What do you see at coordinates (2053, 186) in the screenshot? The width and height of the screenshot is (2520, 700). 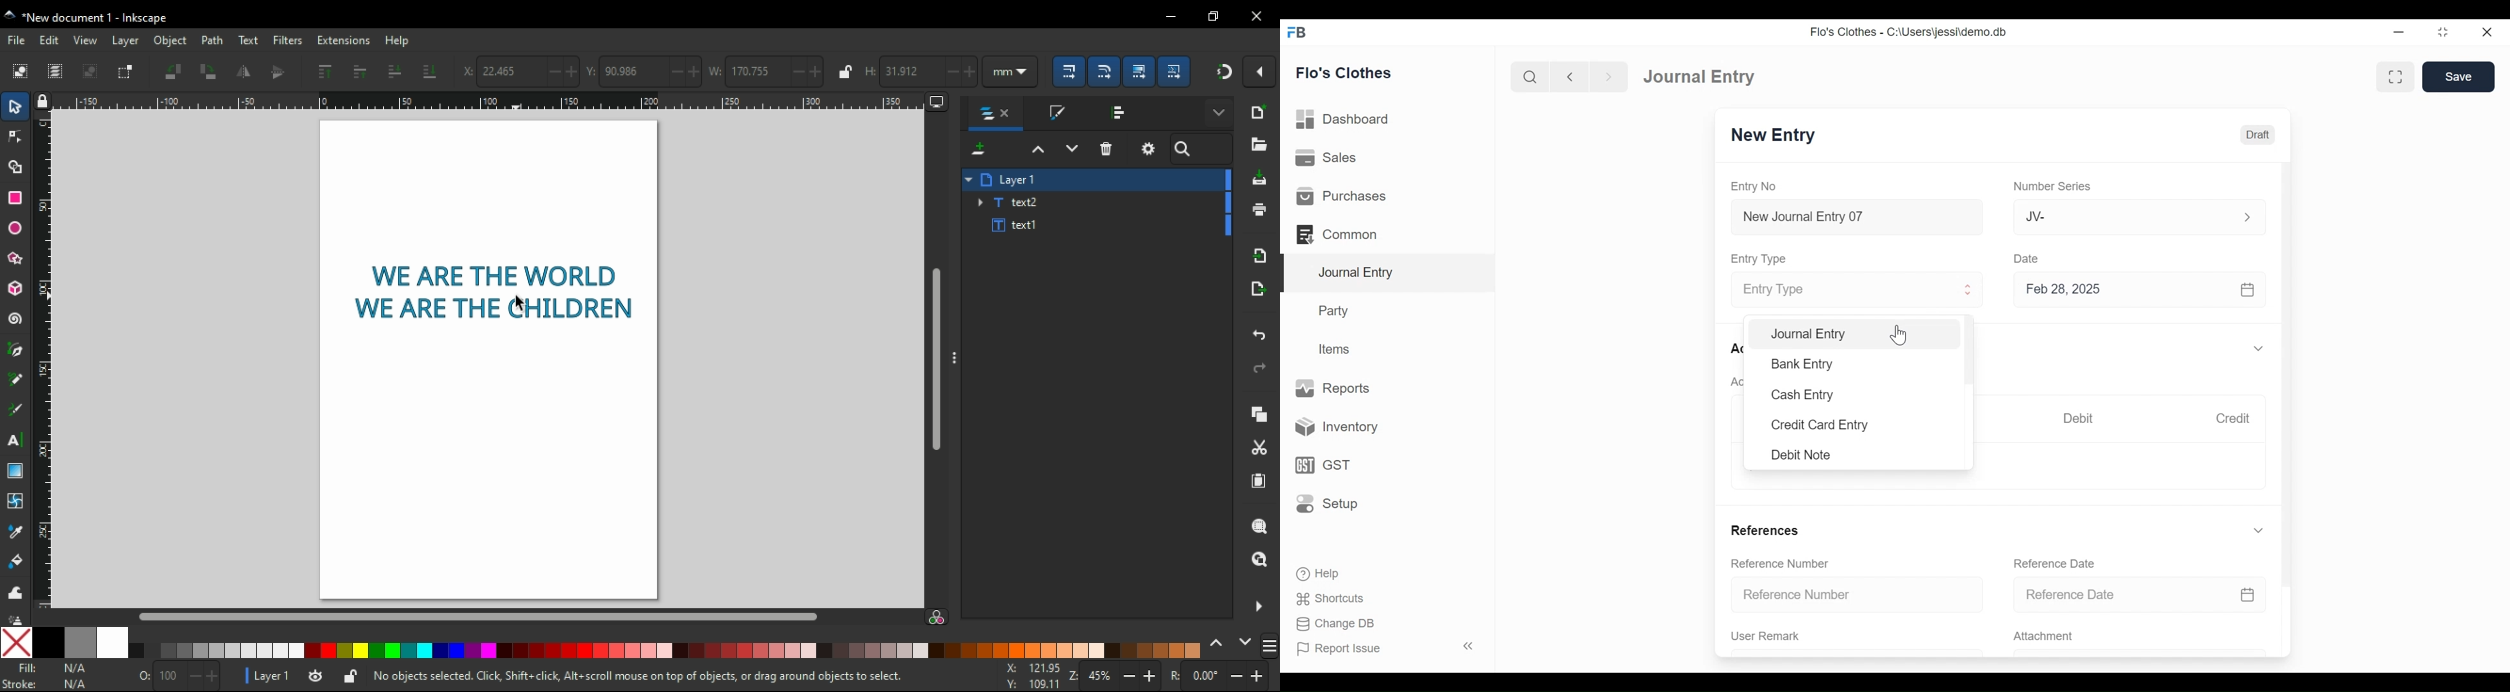 I see `Number Series` at bounding box center [2053, 186].